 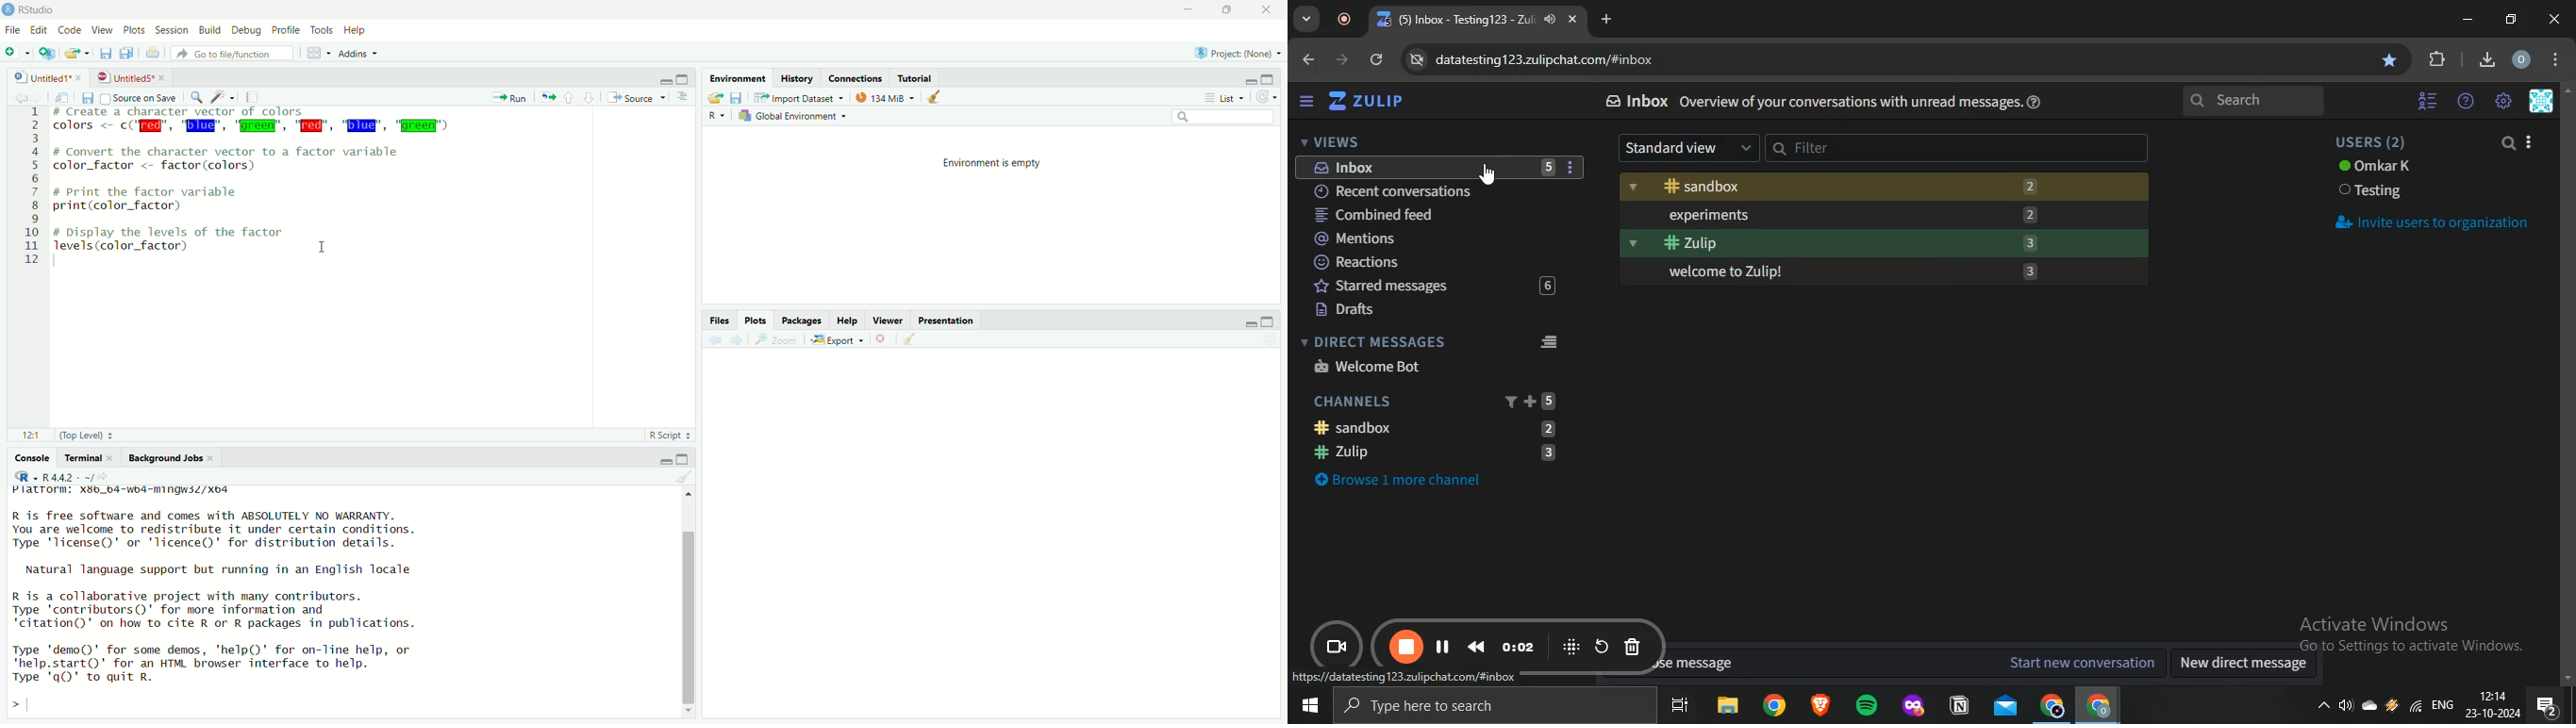 What do you see at coordinates (20, 478) in the screenshot?
I see `select language` at bounding box center [20, 478].